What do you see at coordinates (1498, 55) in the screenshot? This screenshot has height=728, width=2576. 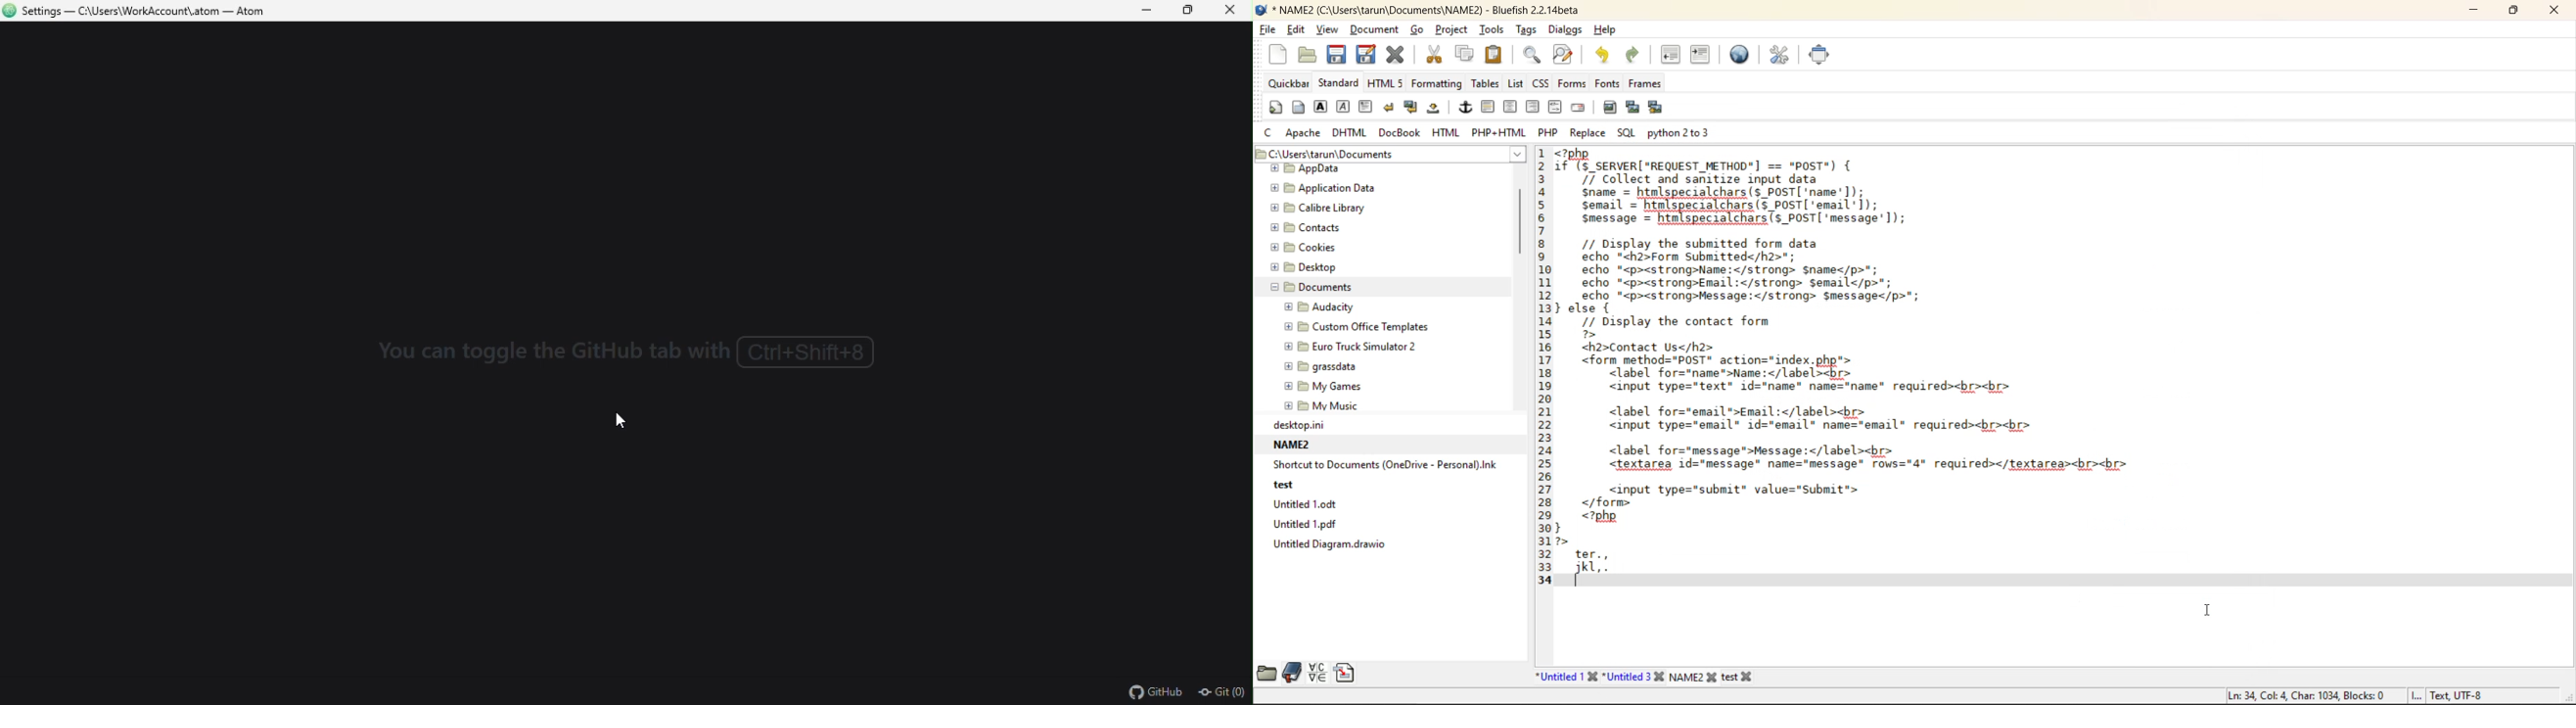 I see `paste` at bounding box center [1498, 55].